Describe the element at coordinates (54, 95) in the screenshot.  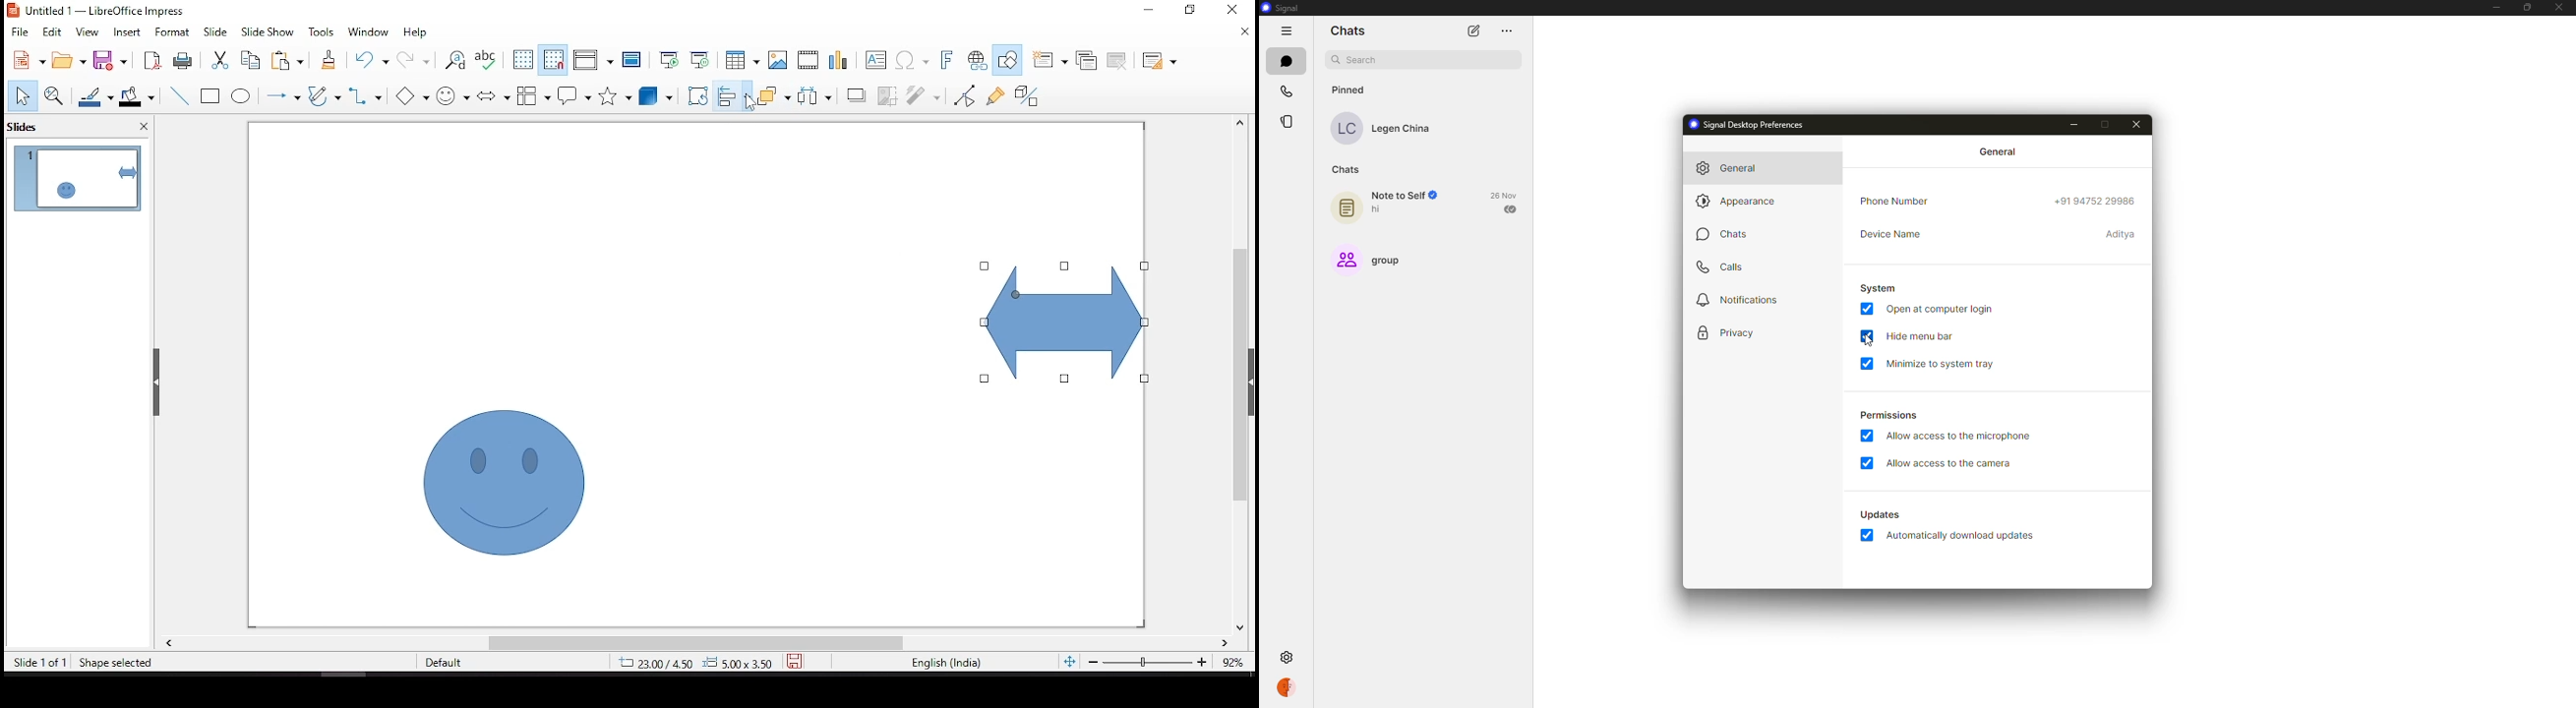
I see `zoom and pan` at that location.